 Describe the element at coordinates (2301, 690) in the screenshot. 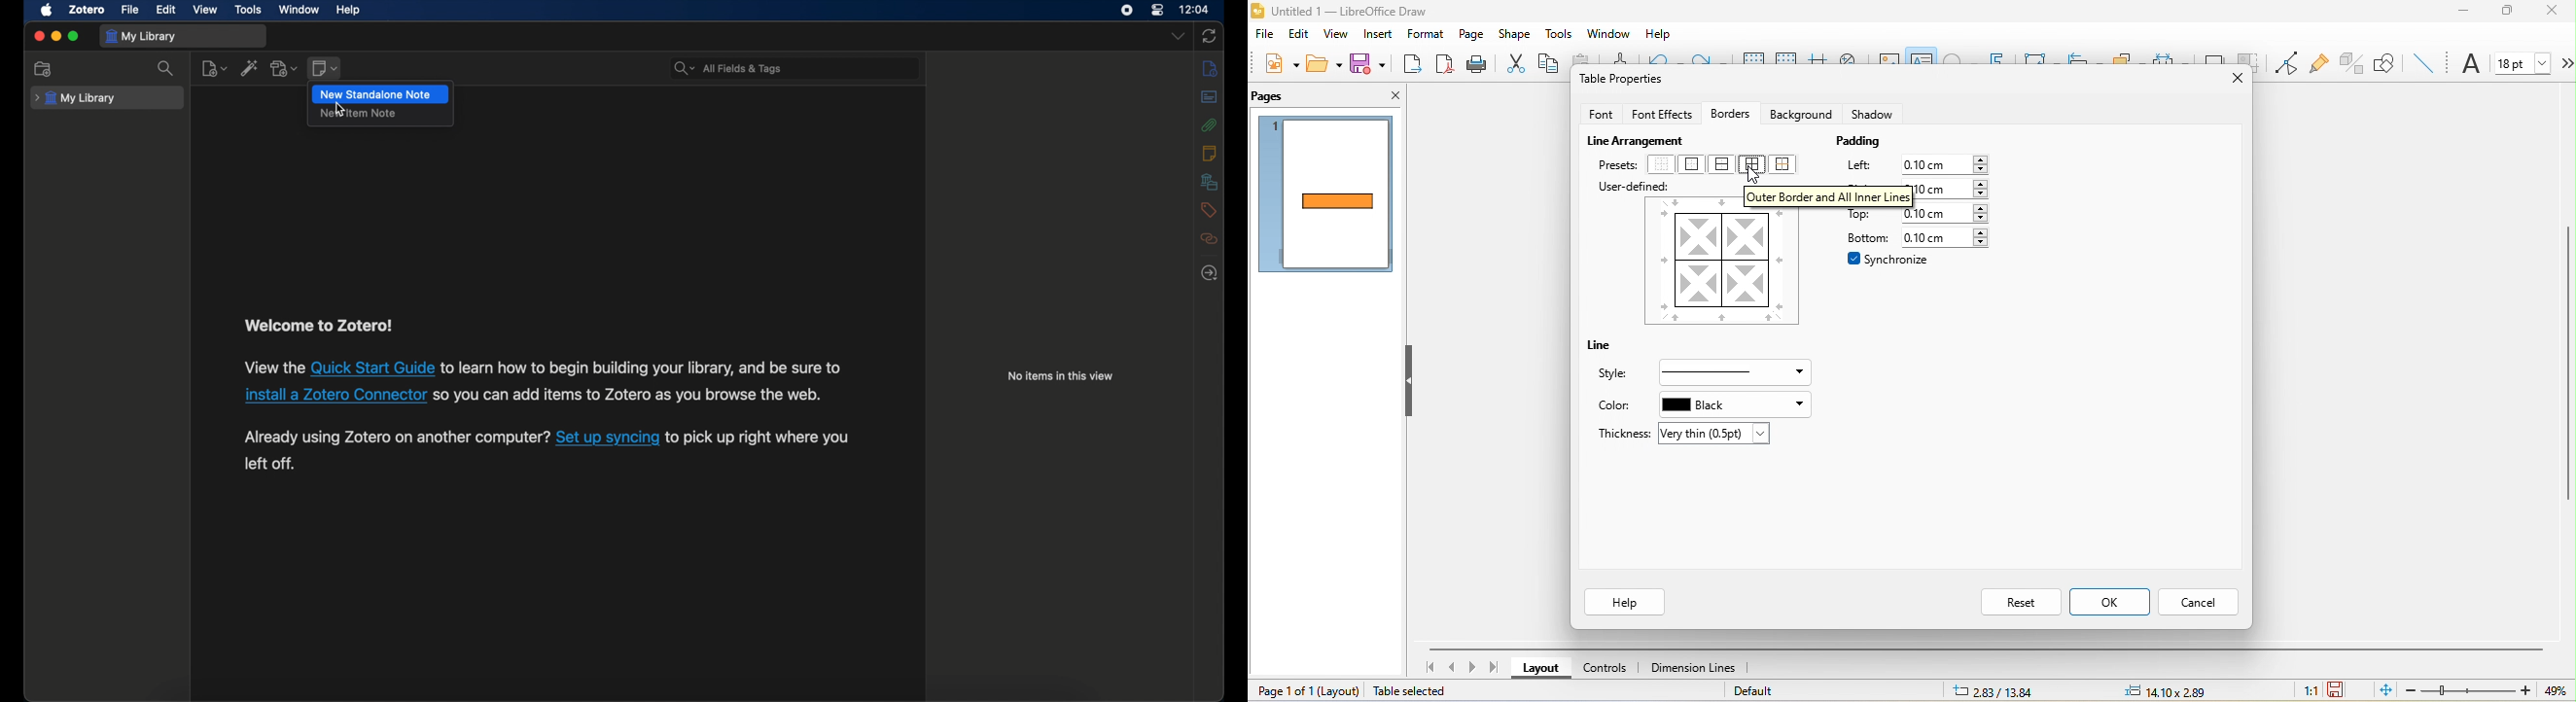

I see `1:1` at that location.